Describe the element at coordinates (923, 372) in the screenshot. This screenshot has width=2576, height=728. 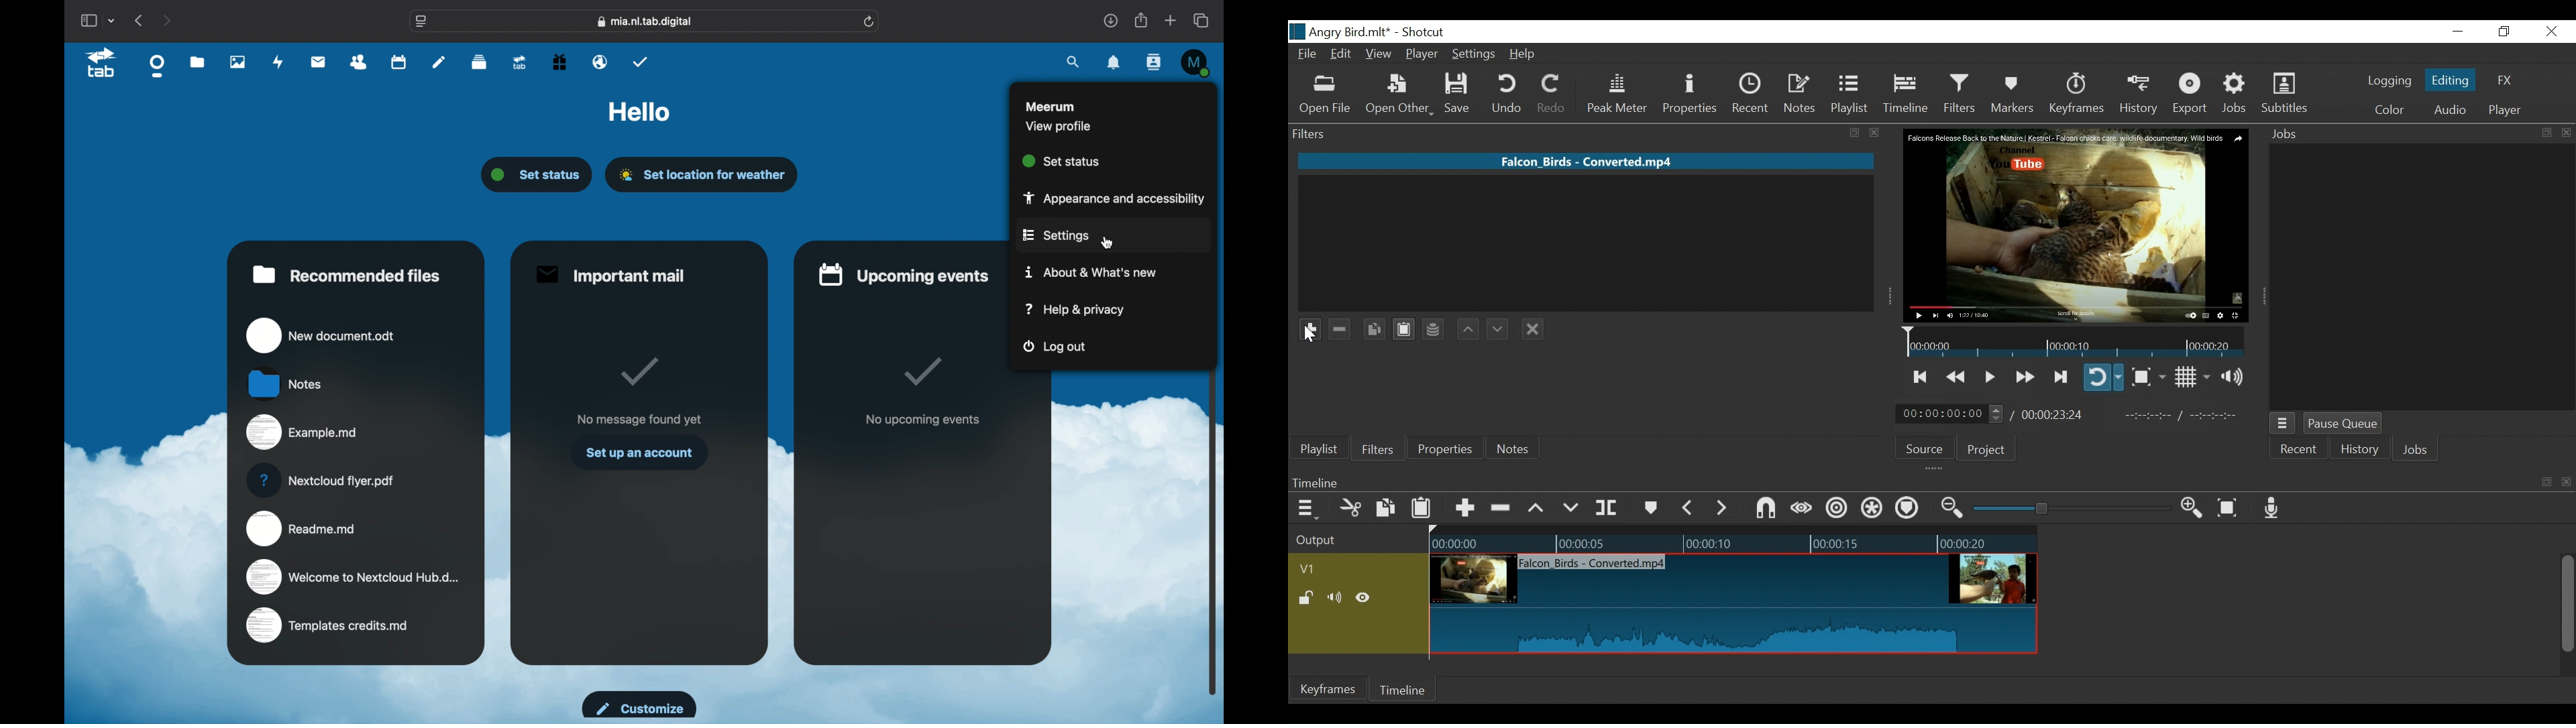
I see `tik mark` at that location.